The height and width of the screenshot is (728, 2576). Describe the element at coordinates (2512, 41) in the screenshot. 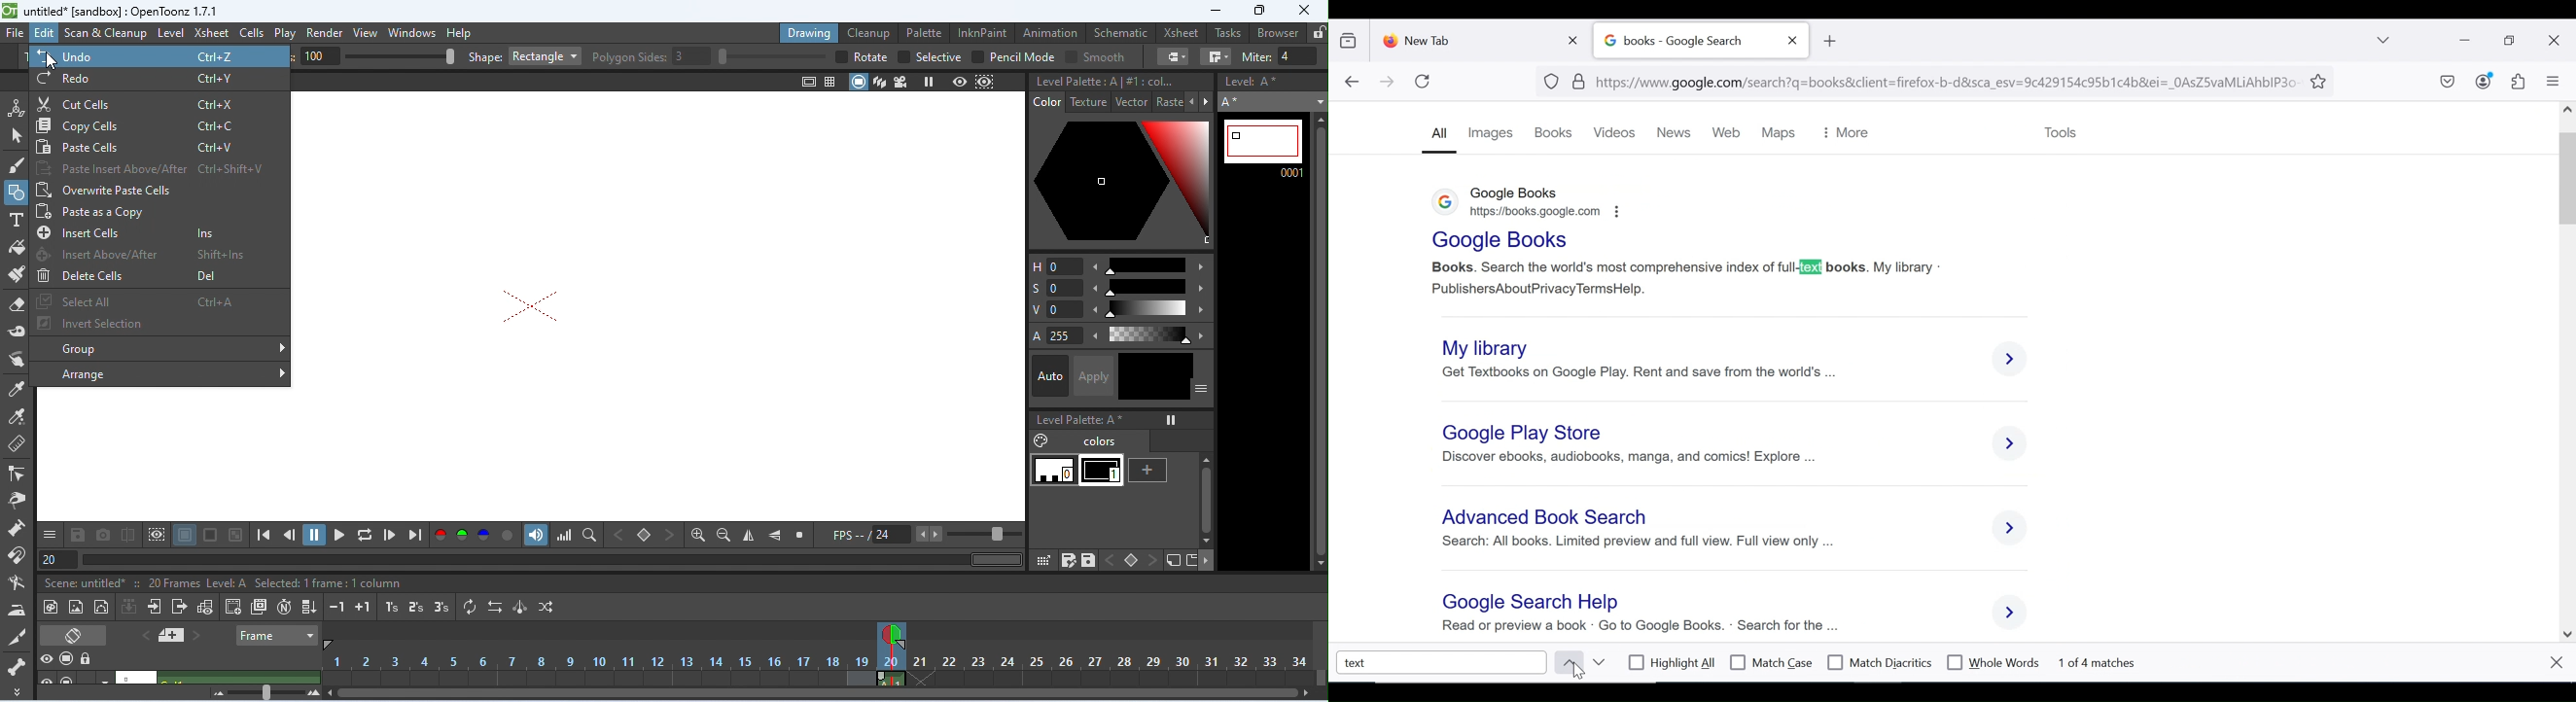

I see `restore` at that location.